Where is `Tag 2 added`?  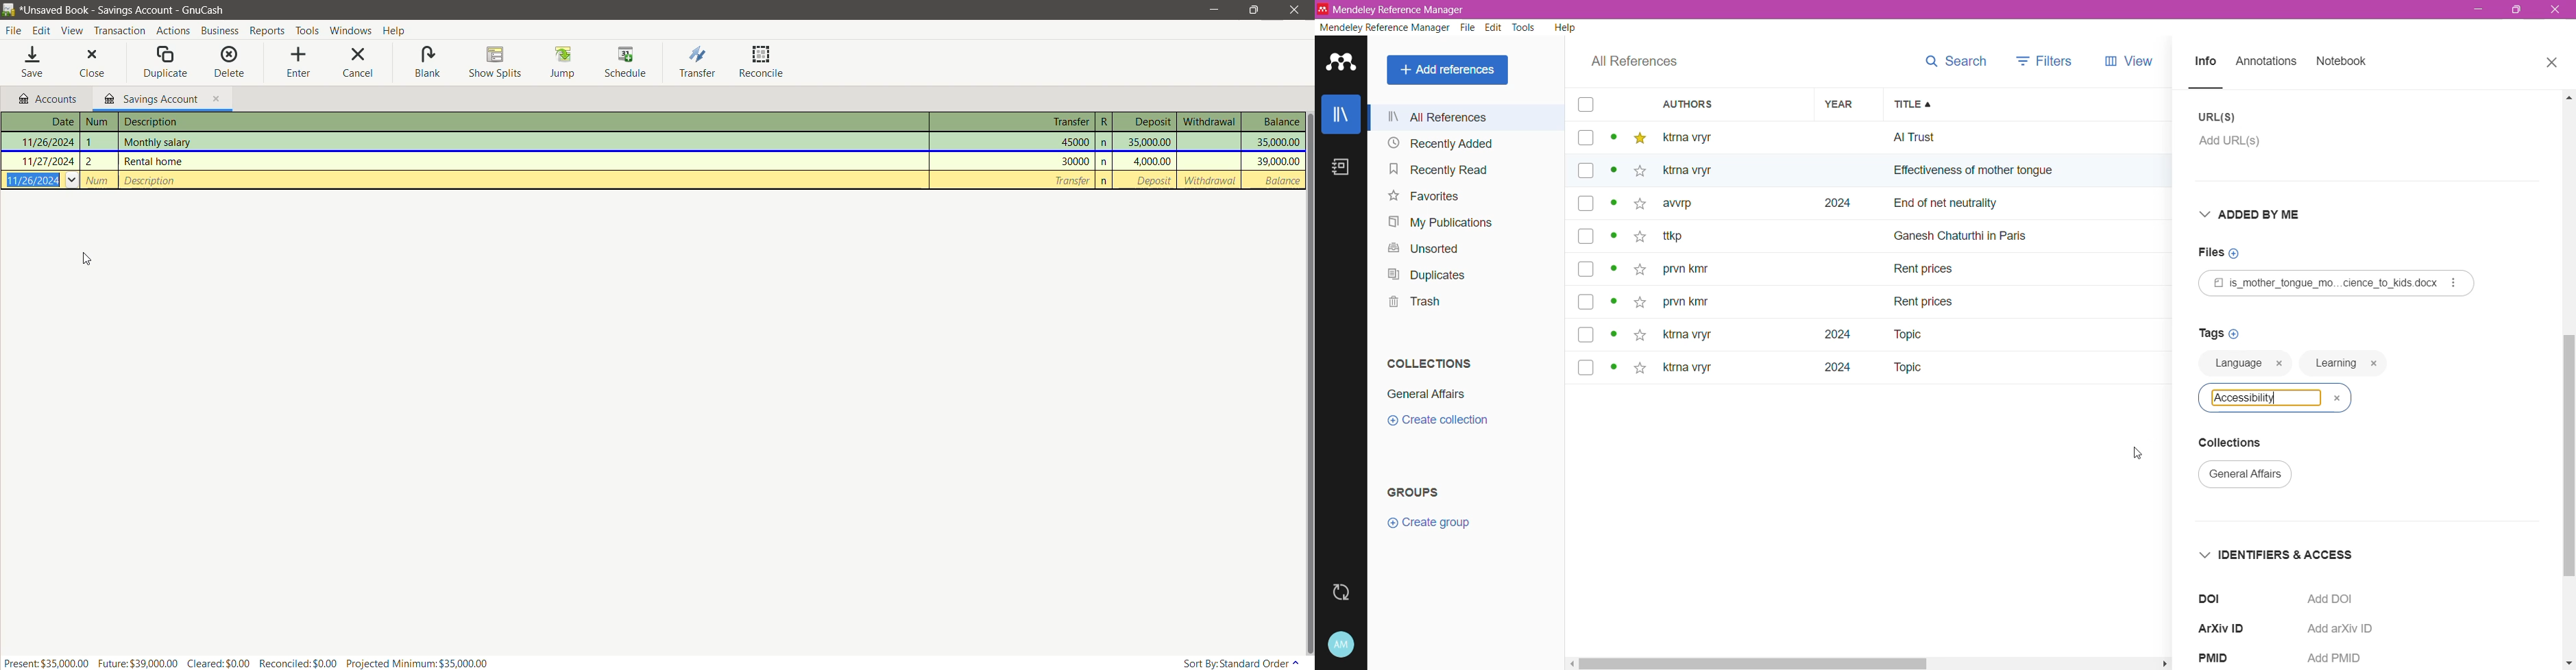 Tag 2 added is located at coordinates (2345, 365).